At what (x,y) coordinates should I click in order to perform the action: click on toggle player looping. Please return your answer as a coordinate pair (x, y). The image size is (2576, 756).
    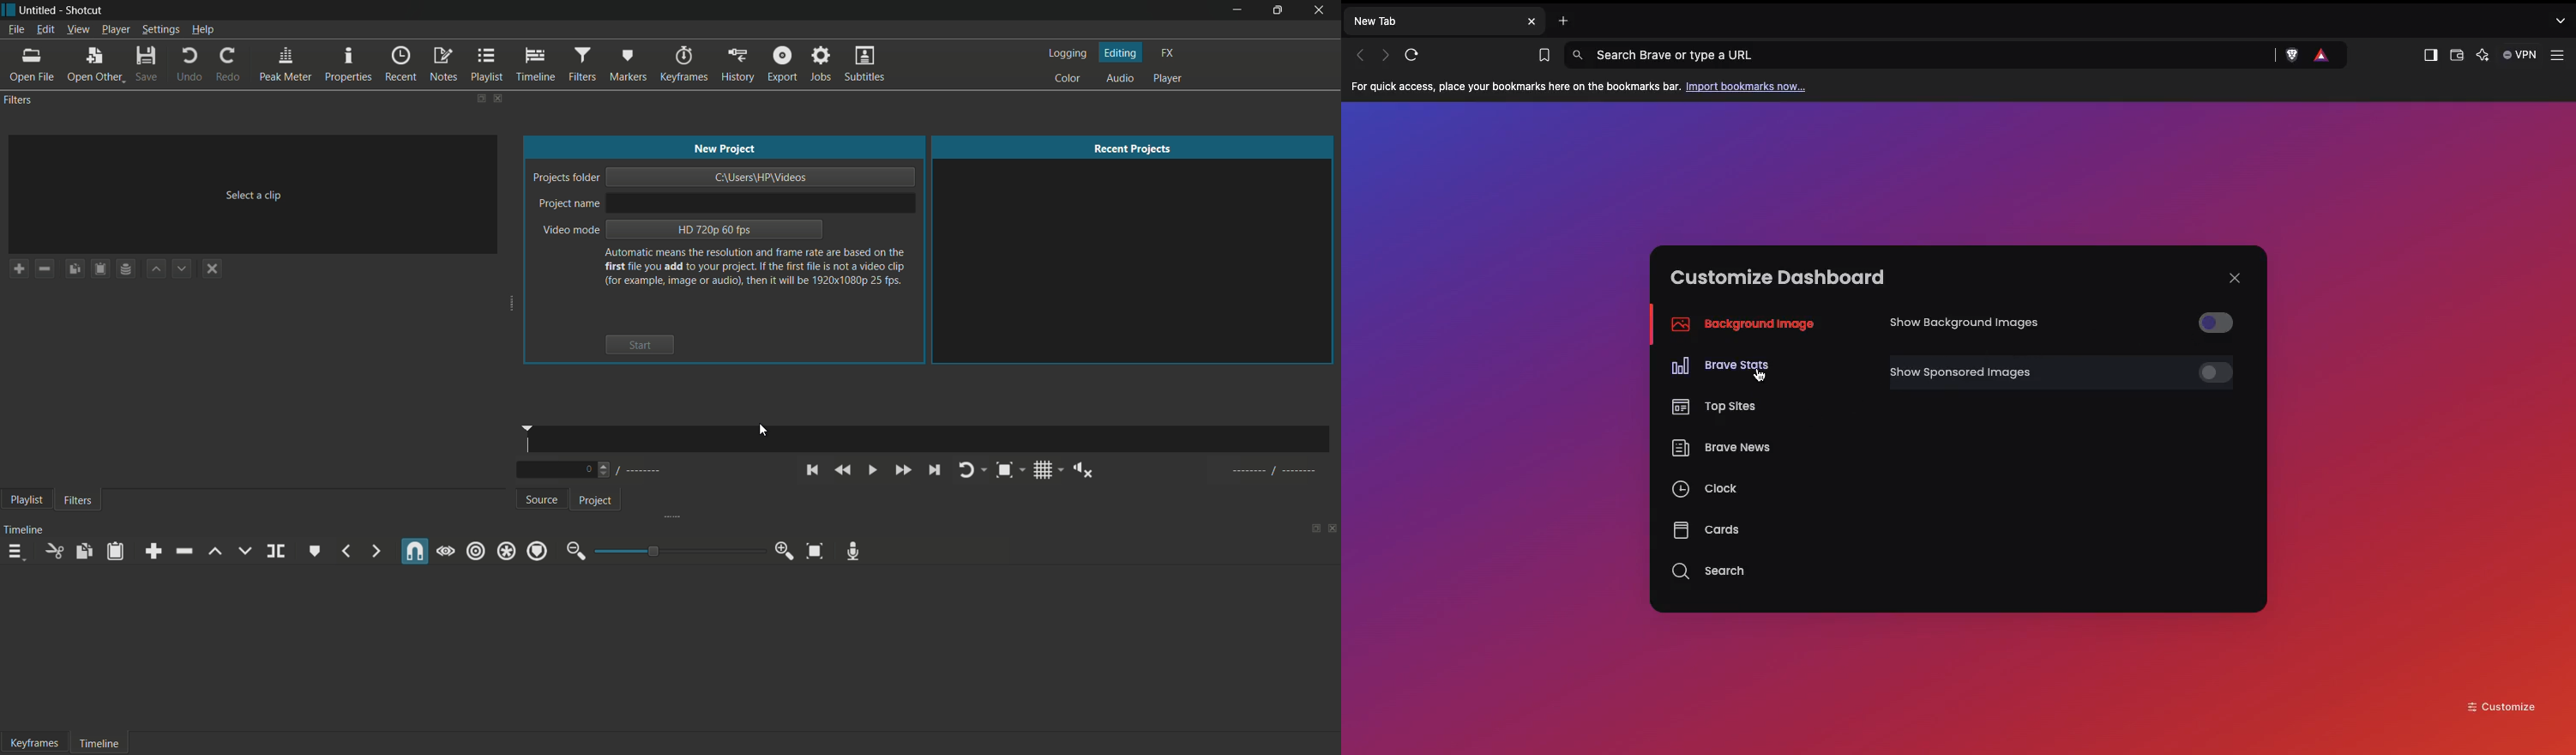
    Looking at the image, I should click on (970, 470).